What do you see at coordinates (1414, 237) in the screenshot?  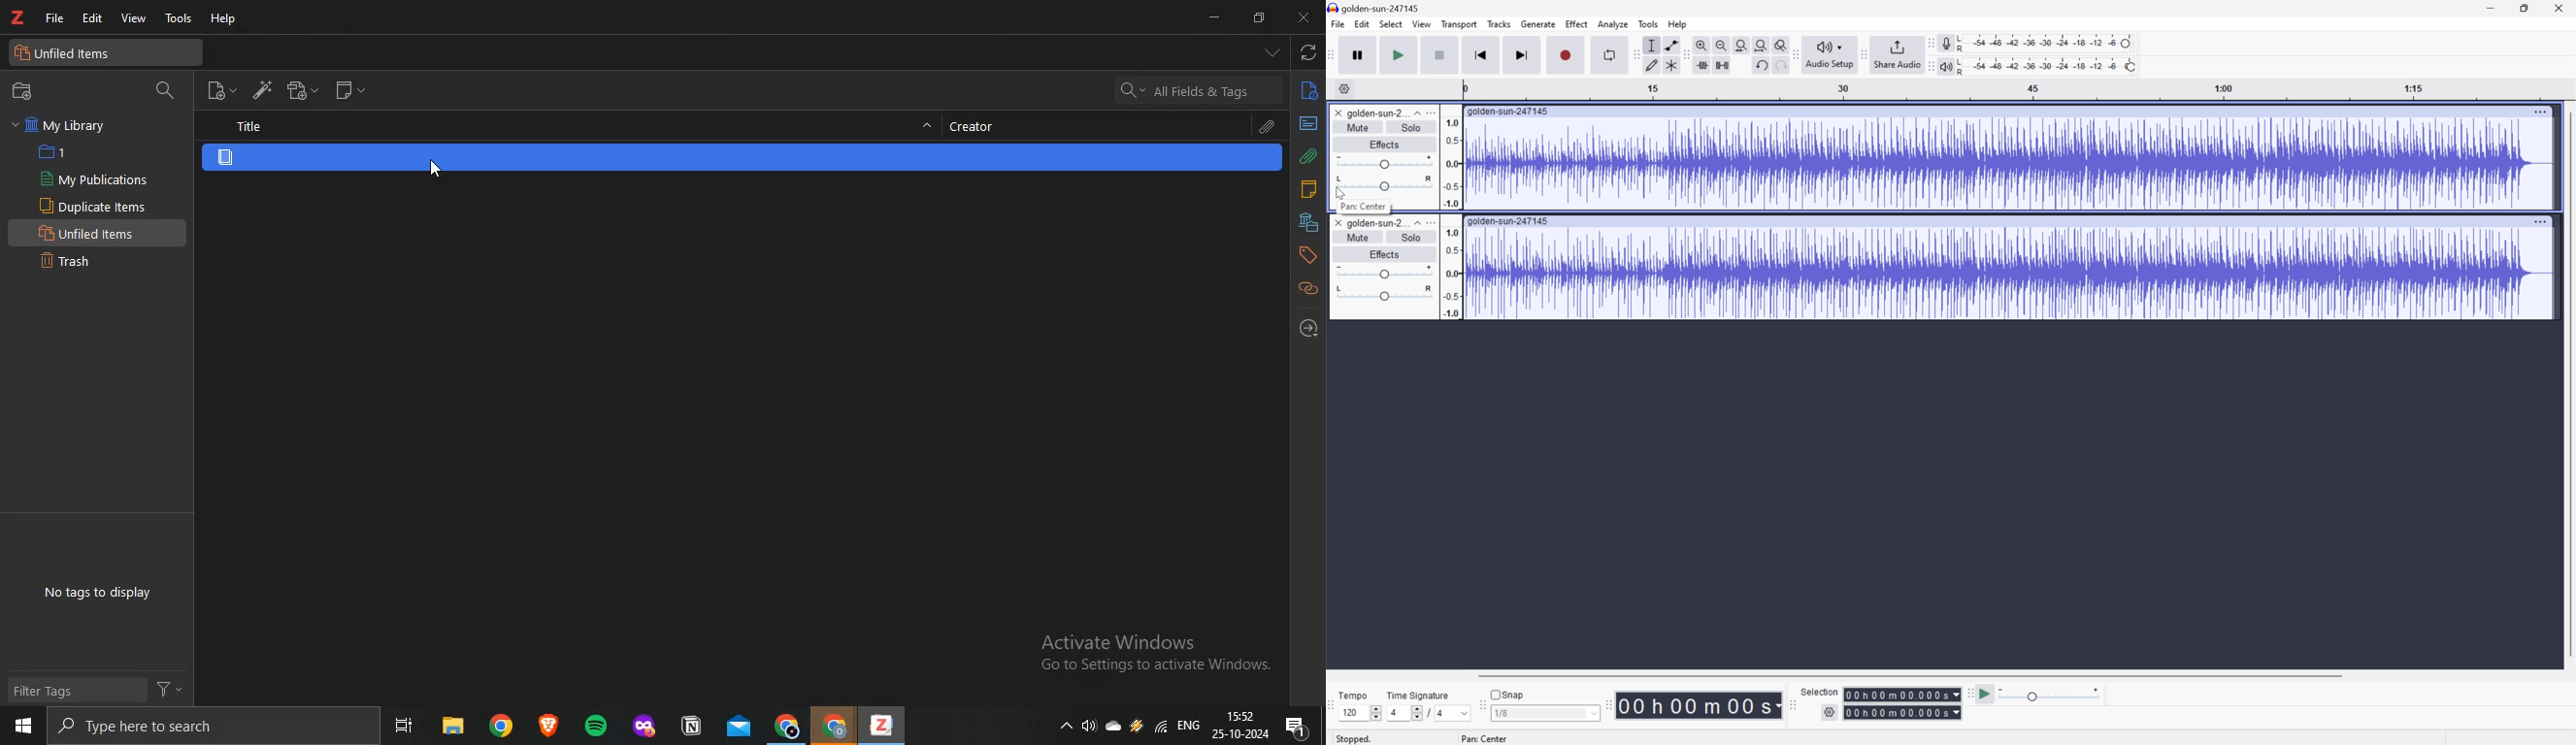 I see `Solo` at bounding box center [1414, 237].